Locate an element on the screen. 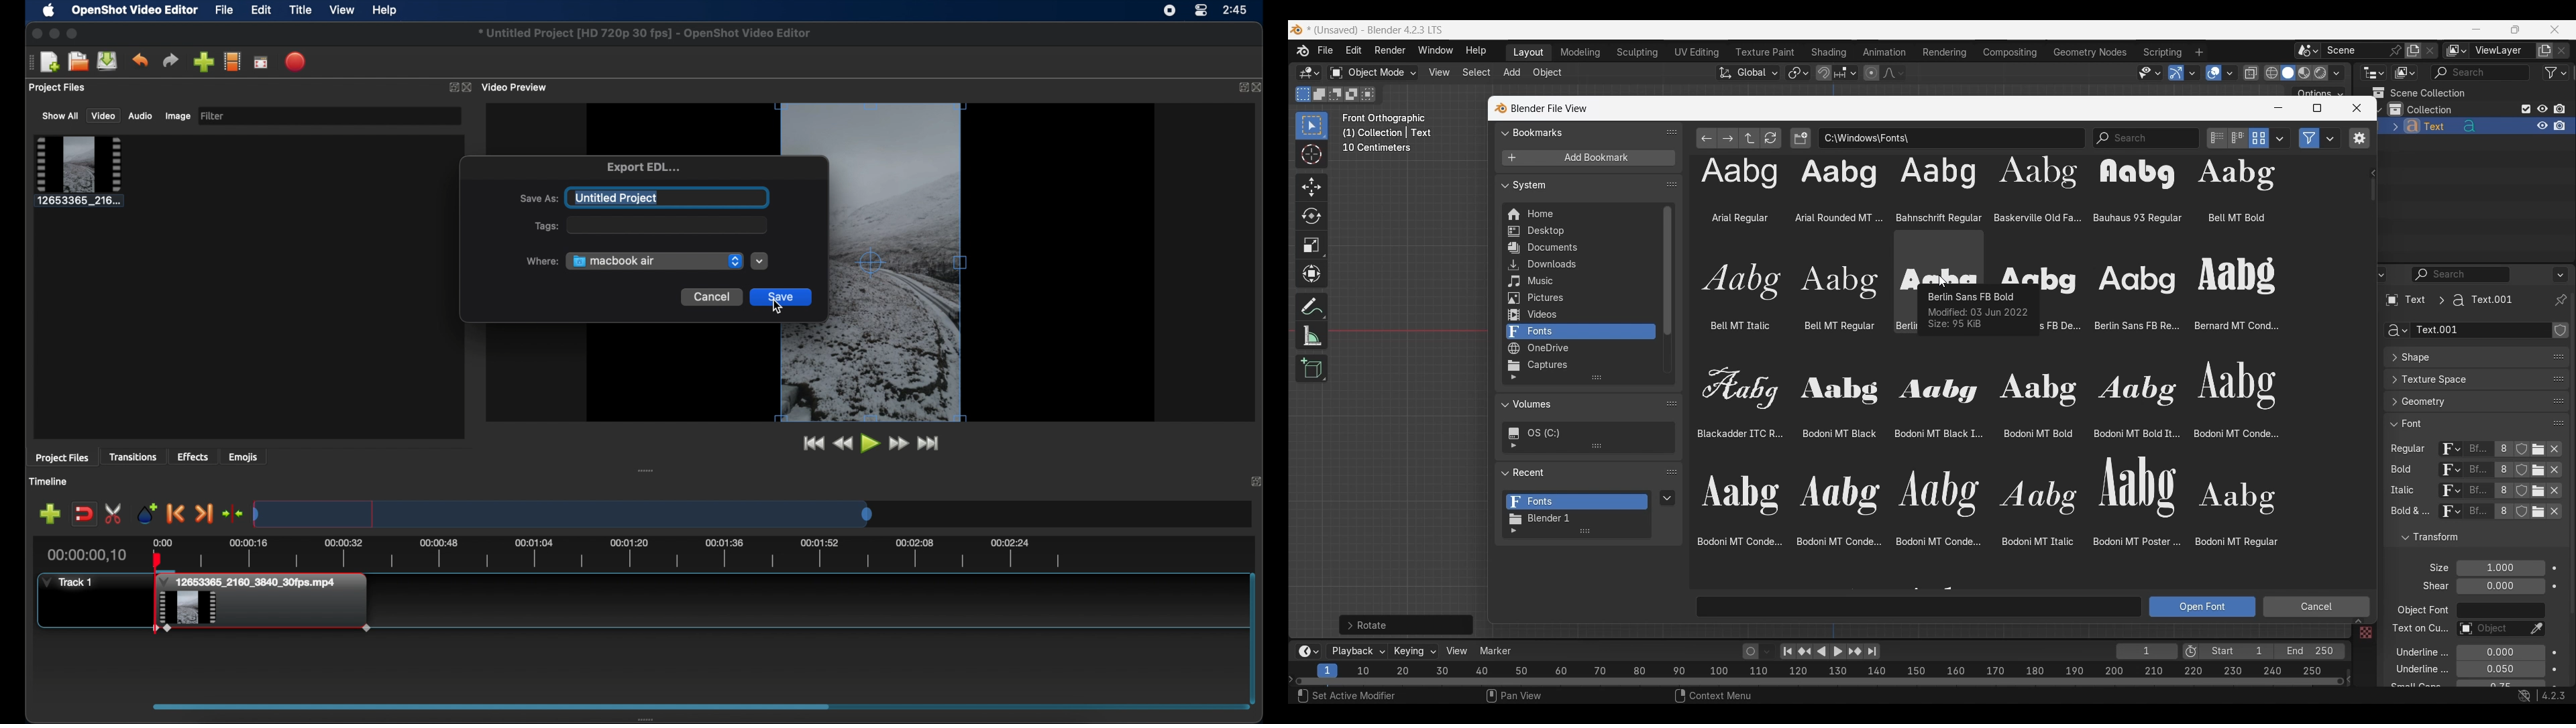  change position is located at coordinates (2557, 402).